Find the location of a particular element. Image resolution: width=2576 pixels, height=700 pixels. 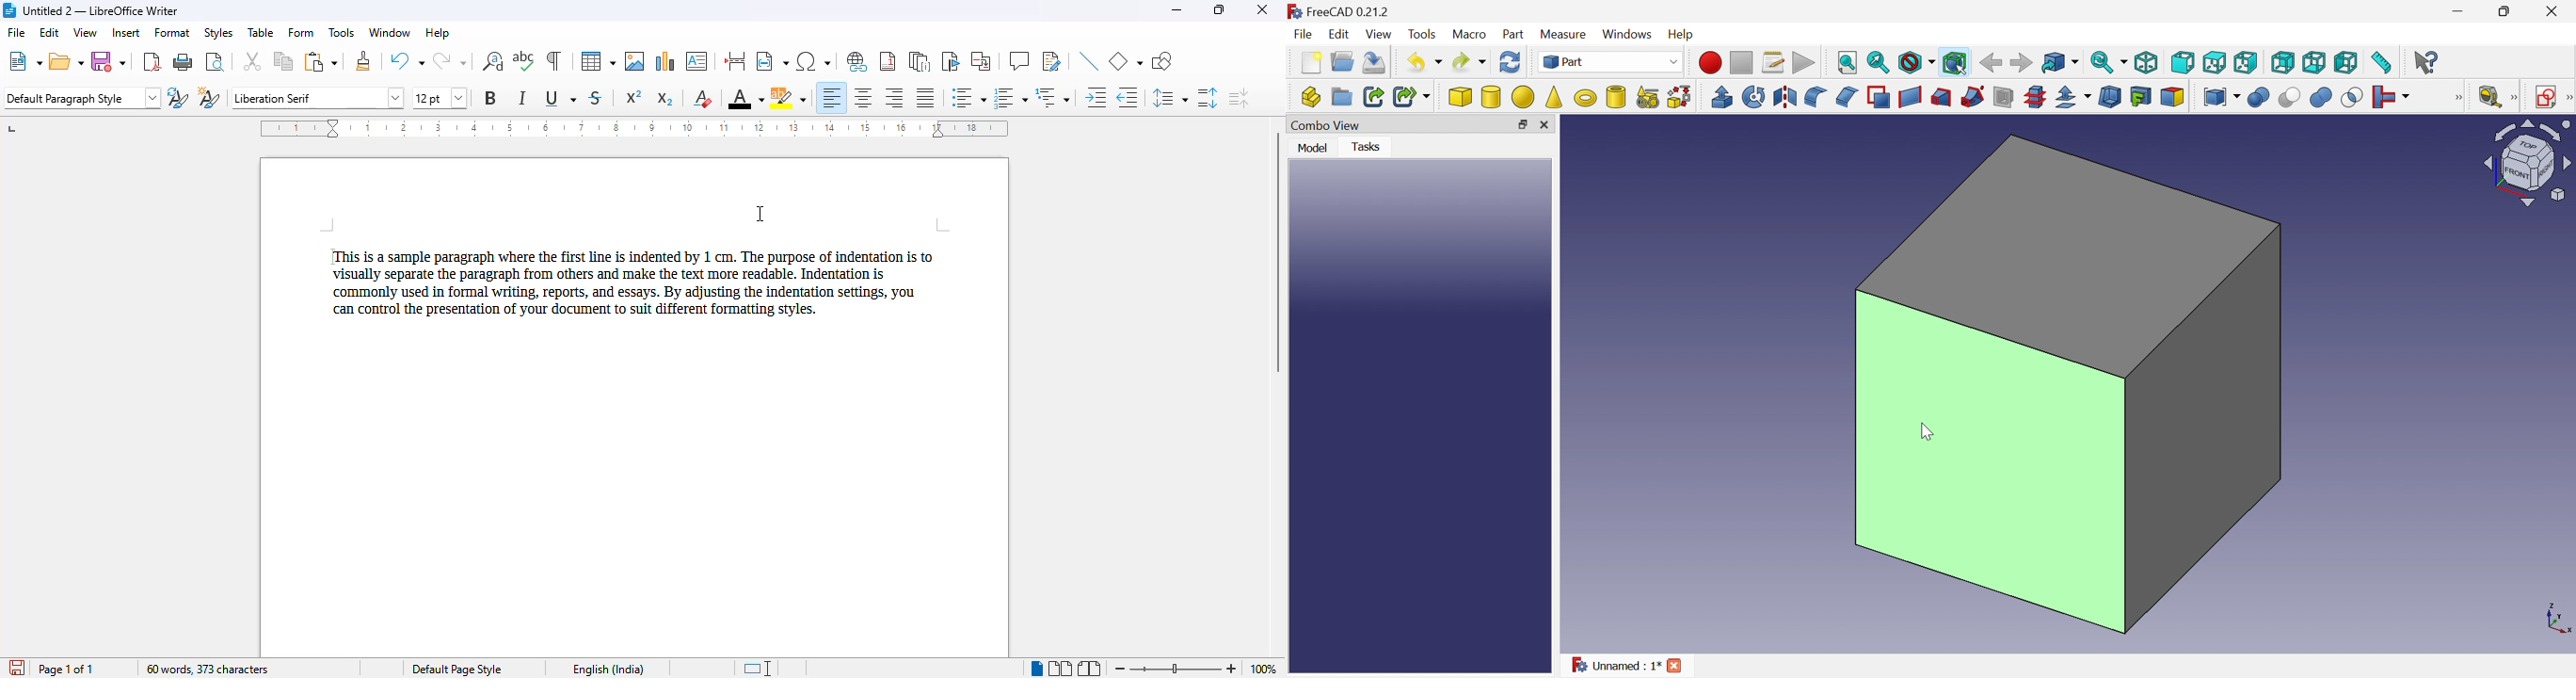

Measure is located at coordinates (2515, 98).